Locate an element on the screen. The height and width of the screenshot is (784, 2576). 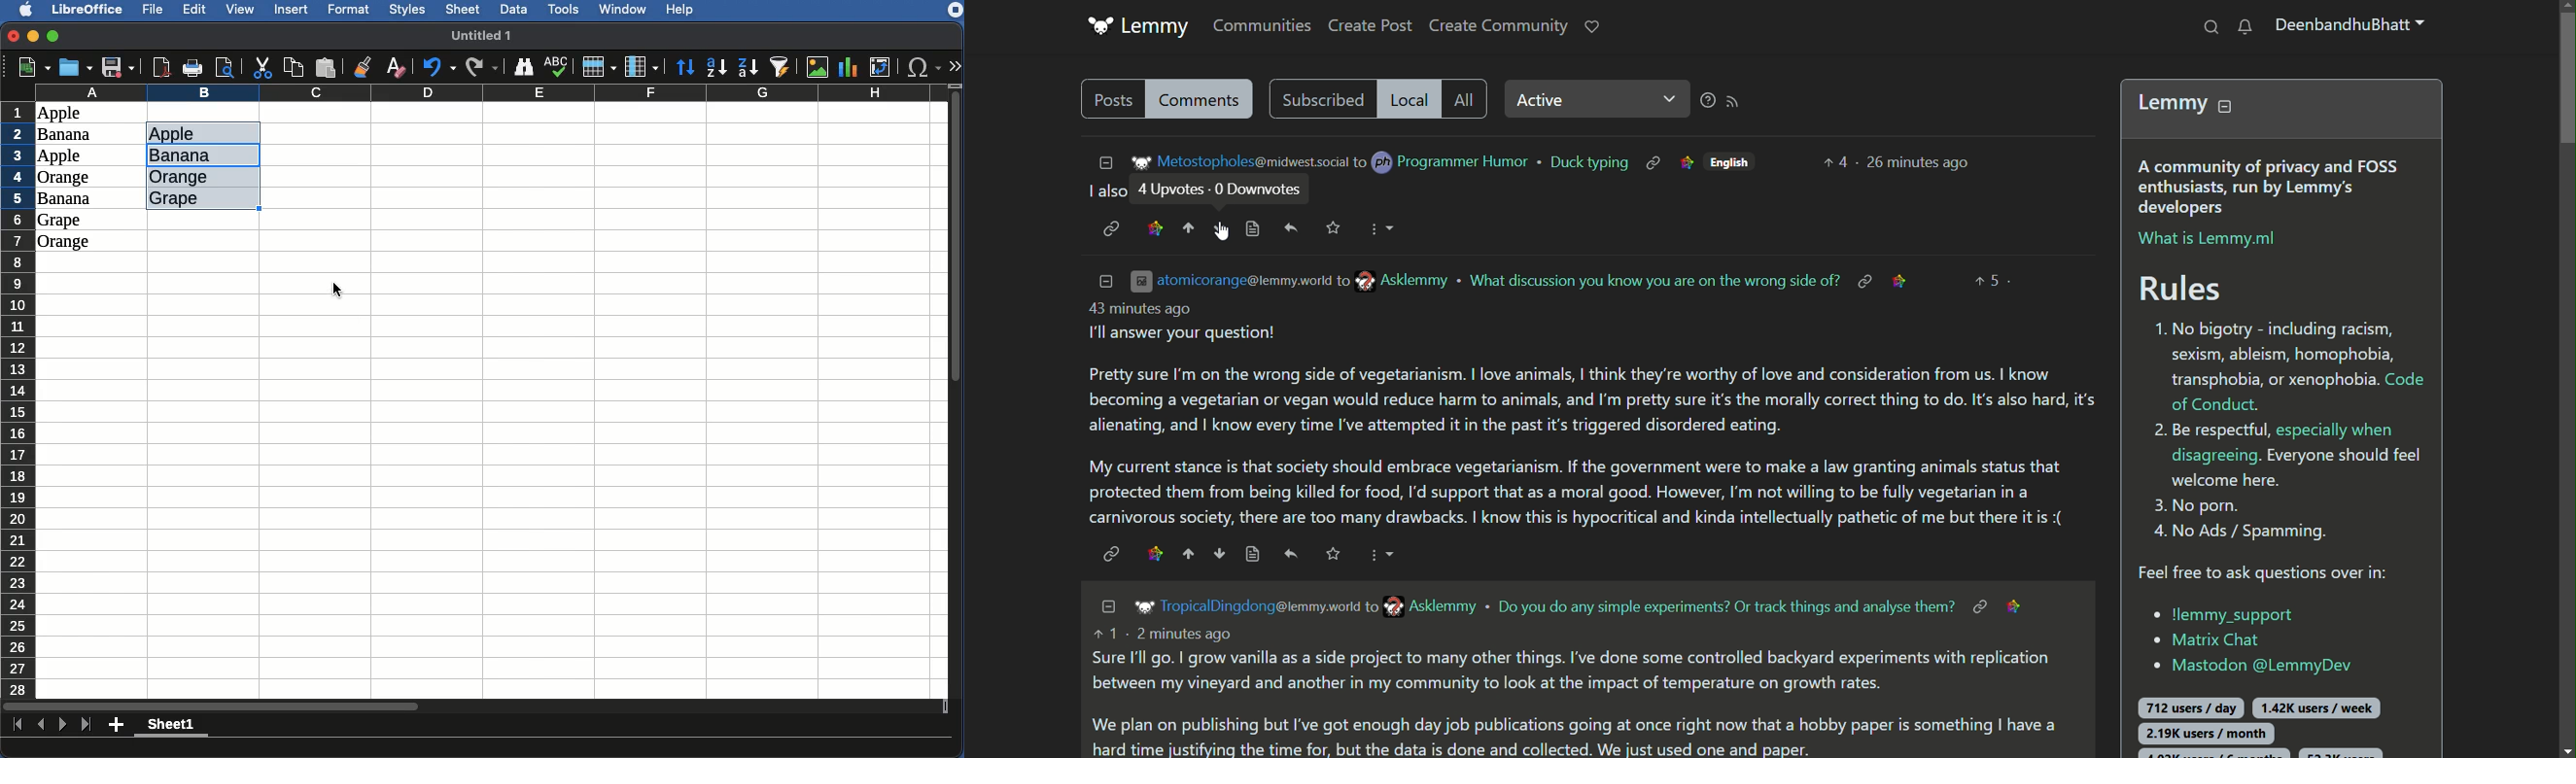
UNIQUE values listed - grape is located at coordinates (203, 198).